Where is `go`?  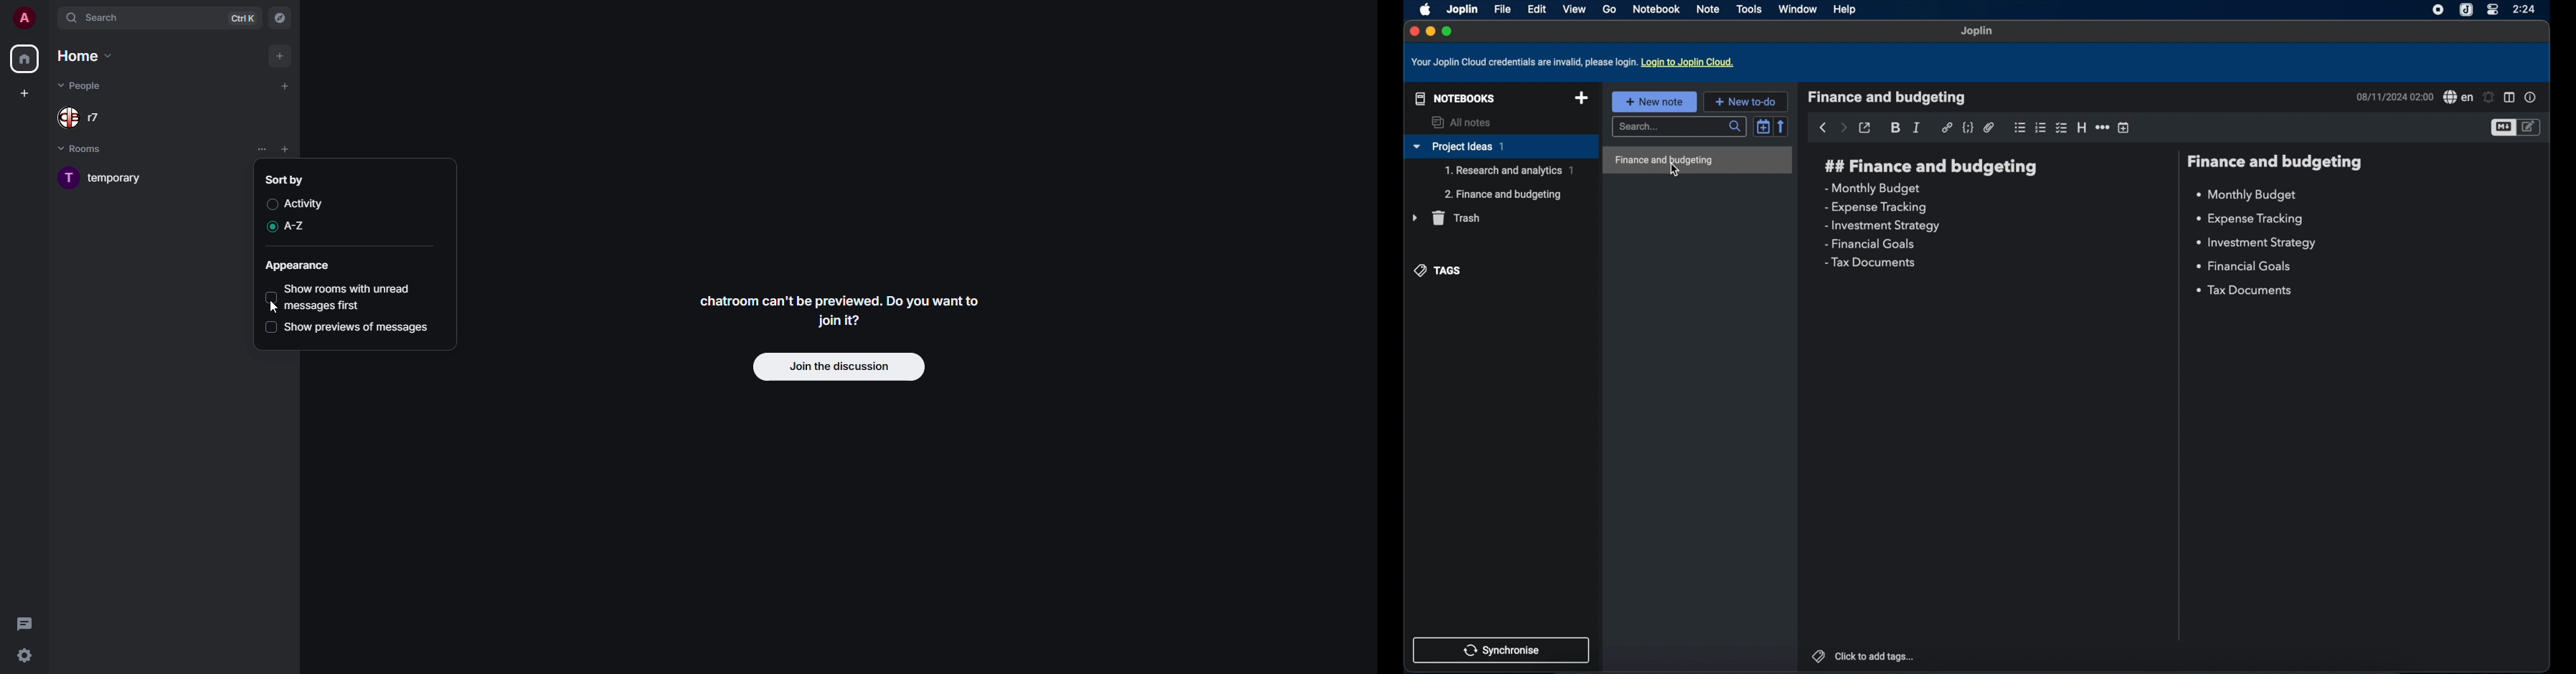
go is located at coordinates (1609, 9).